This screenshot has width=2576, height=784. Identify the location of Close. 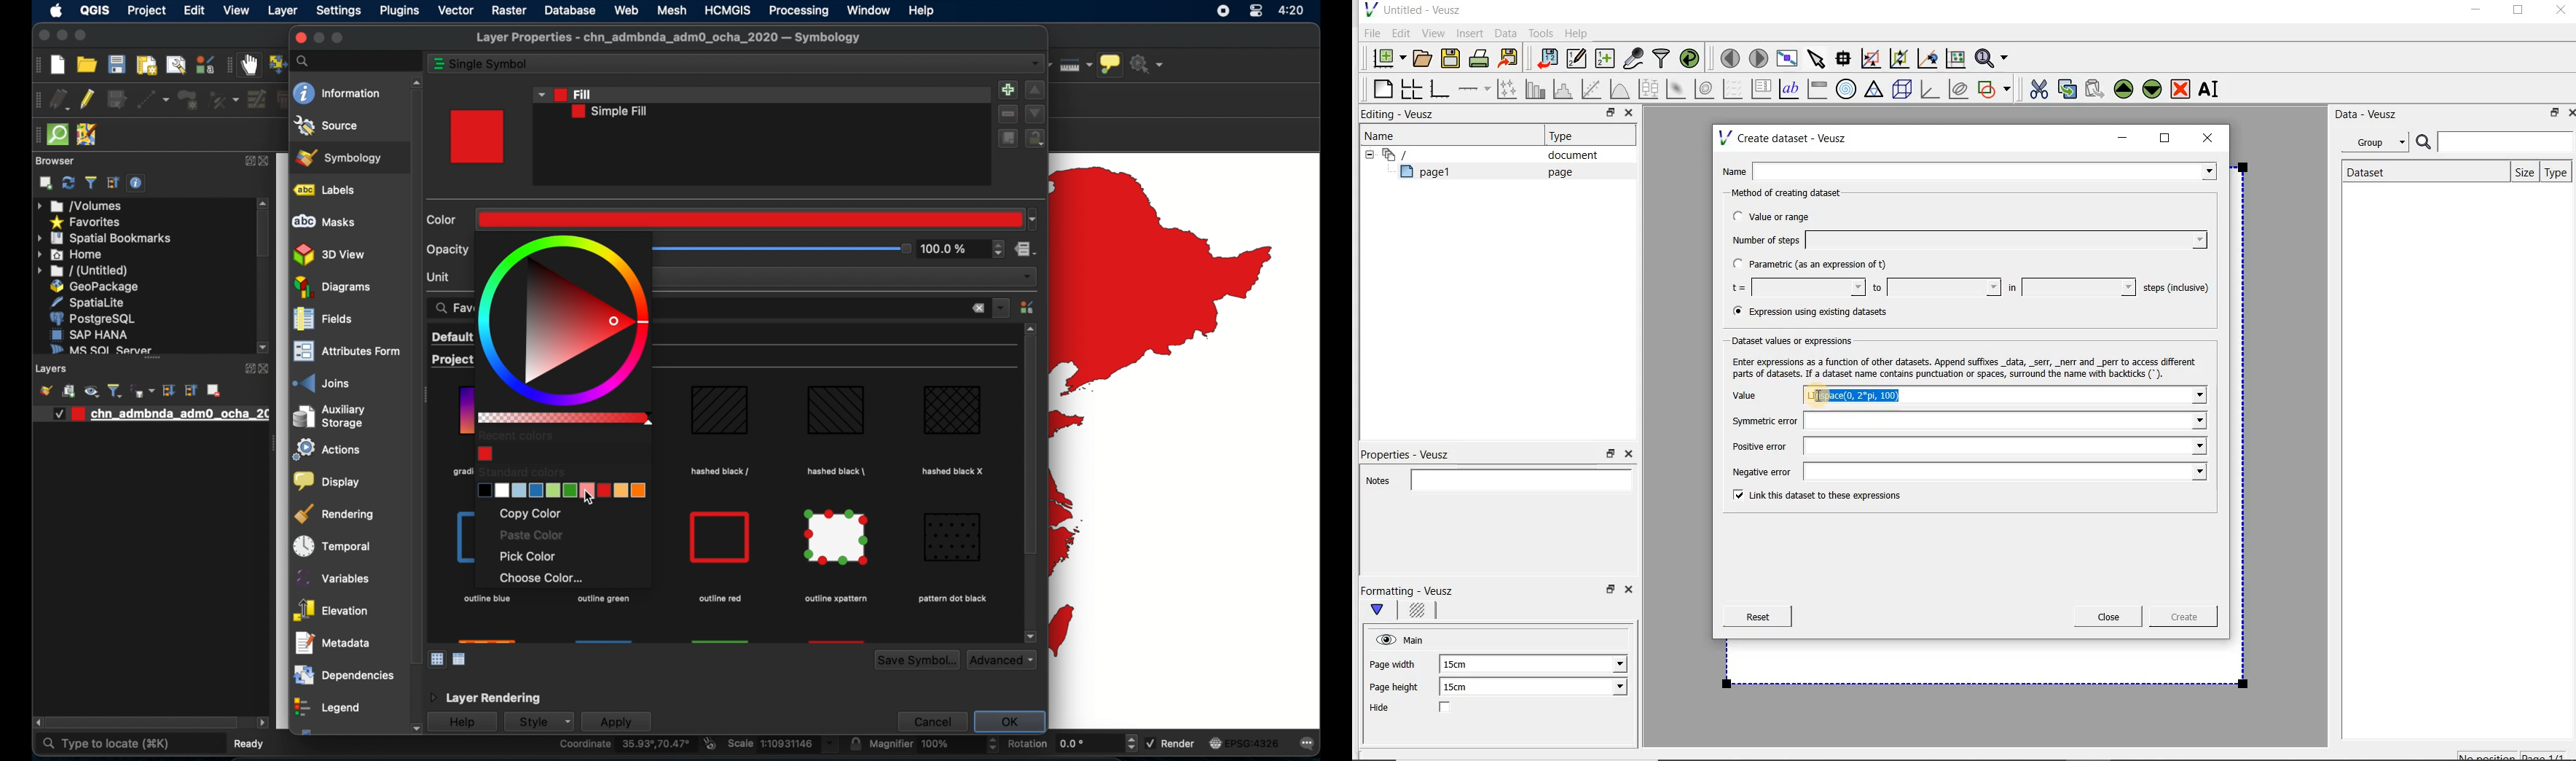
(2559, 12).